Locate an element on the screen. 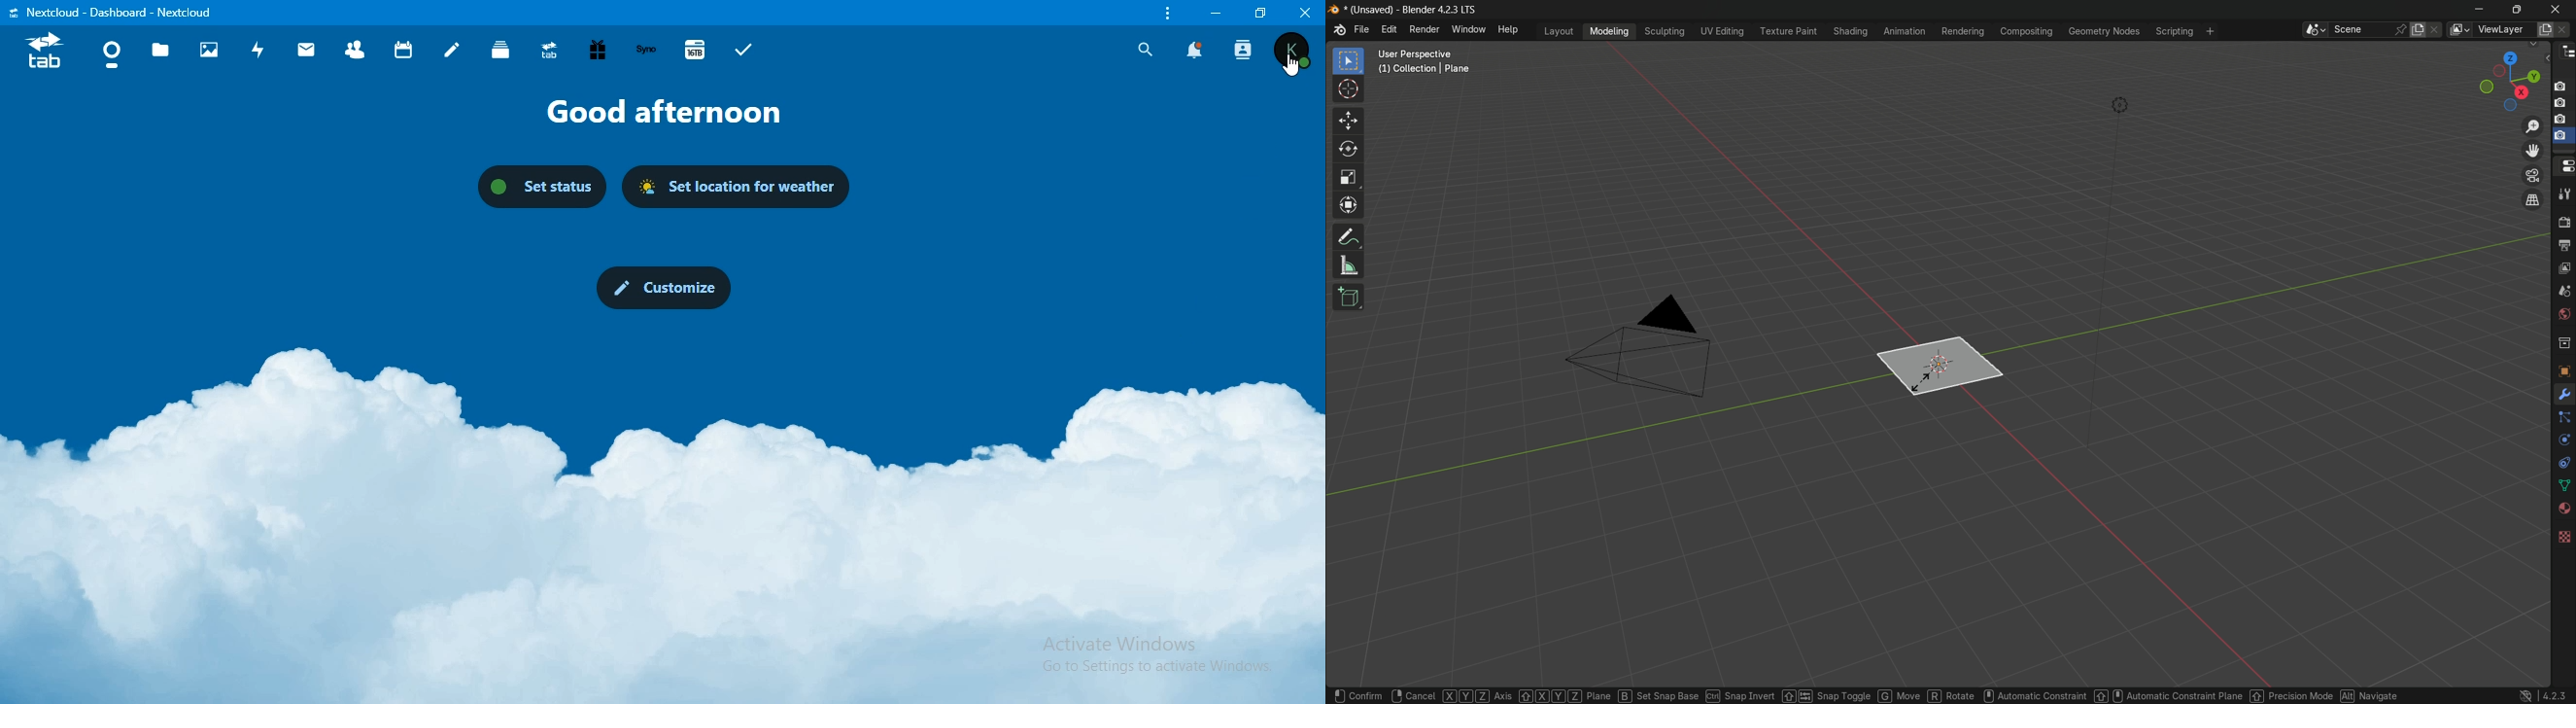 This screenshot has width=2576, height=728. add cube is located at coordinates (1350, 299).